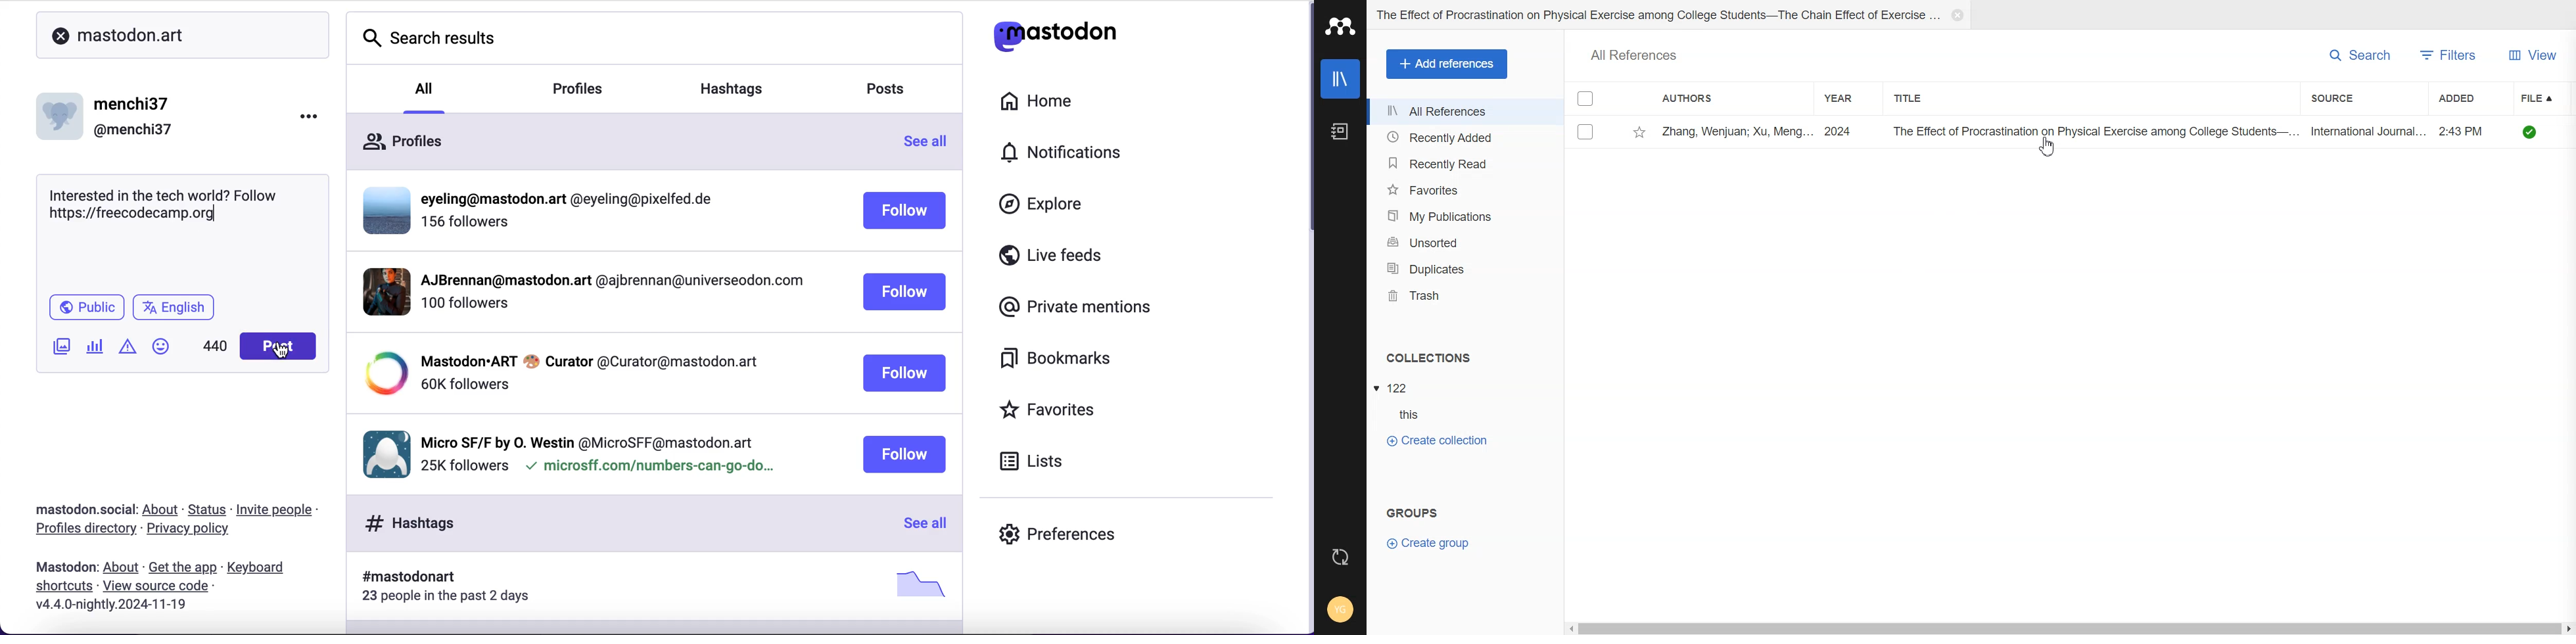 This screenshot has height=644, width=2576. What do you see at coordinates (196, 532) in the screenshot?
I see `privacy policy` at bounding box center [196, 532].